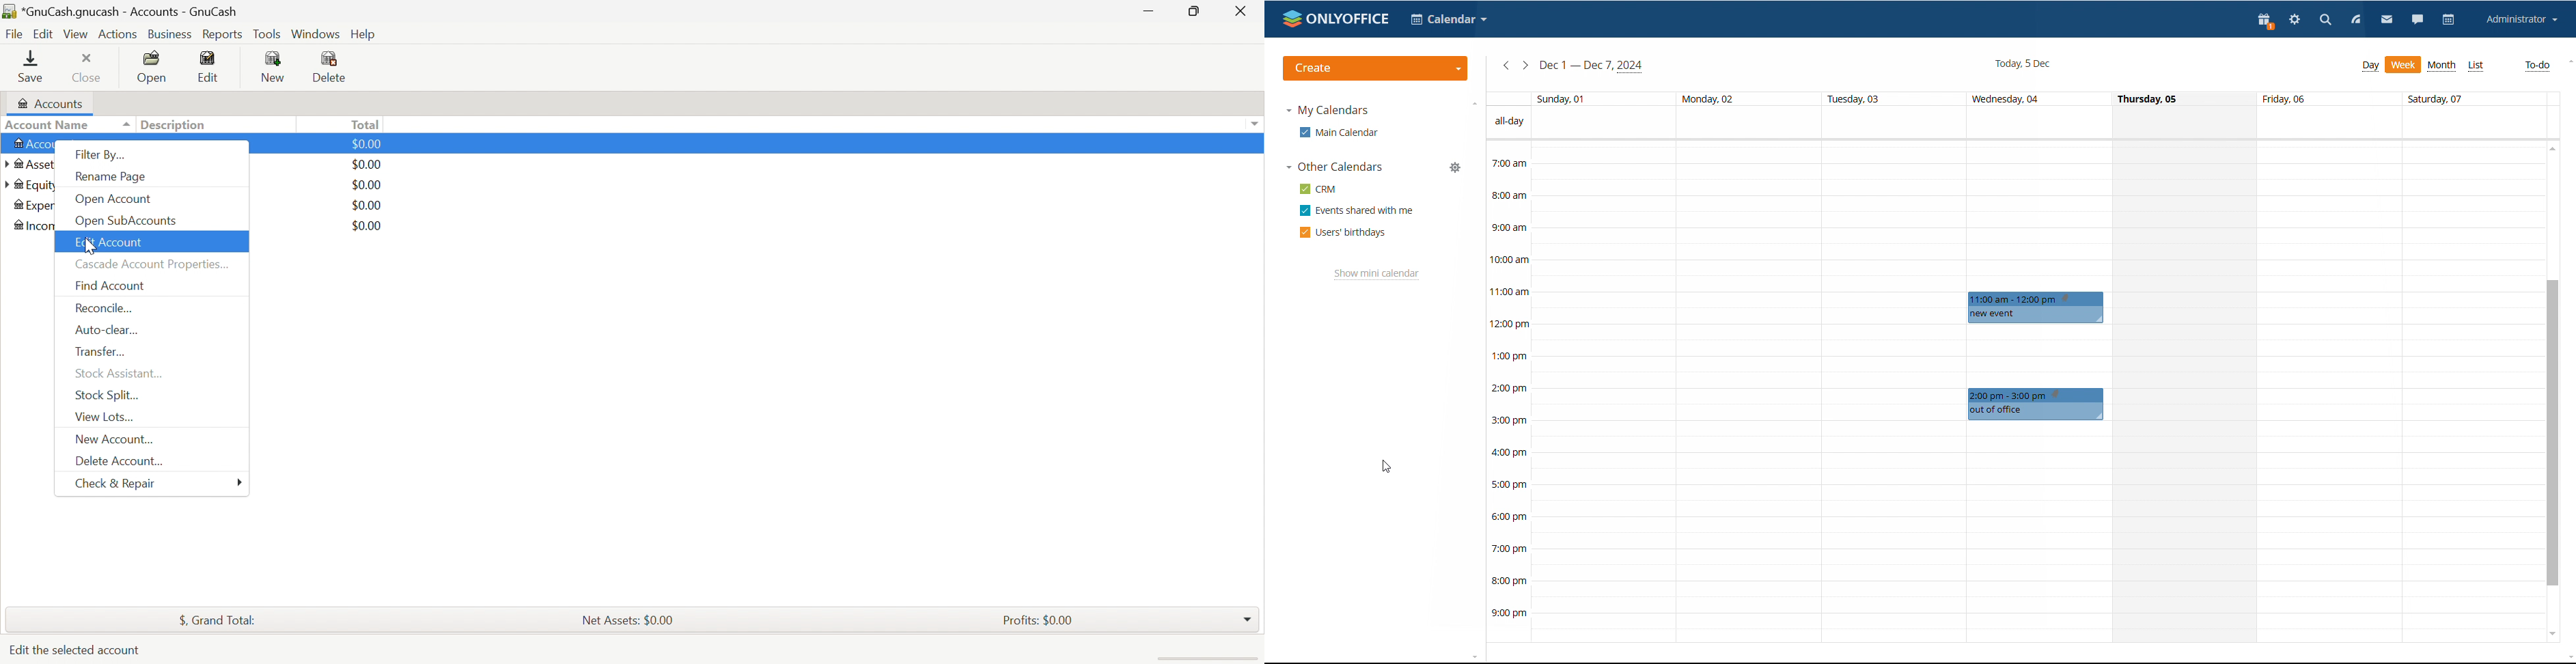  What do you see at coordinates (2418, 21) in the screenshot?
I see `chat` at bounding box center [2418, 21].